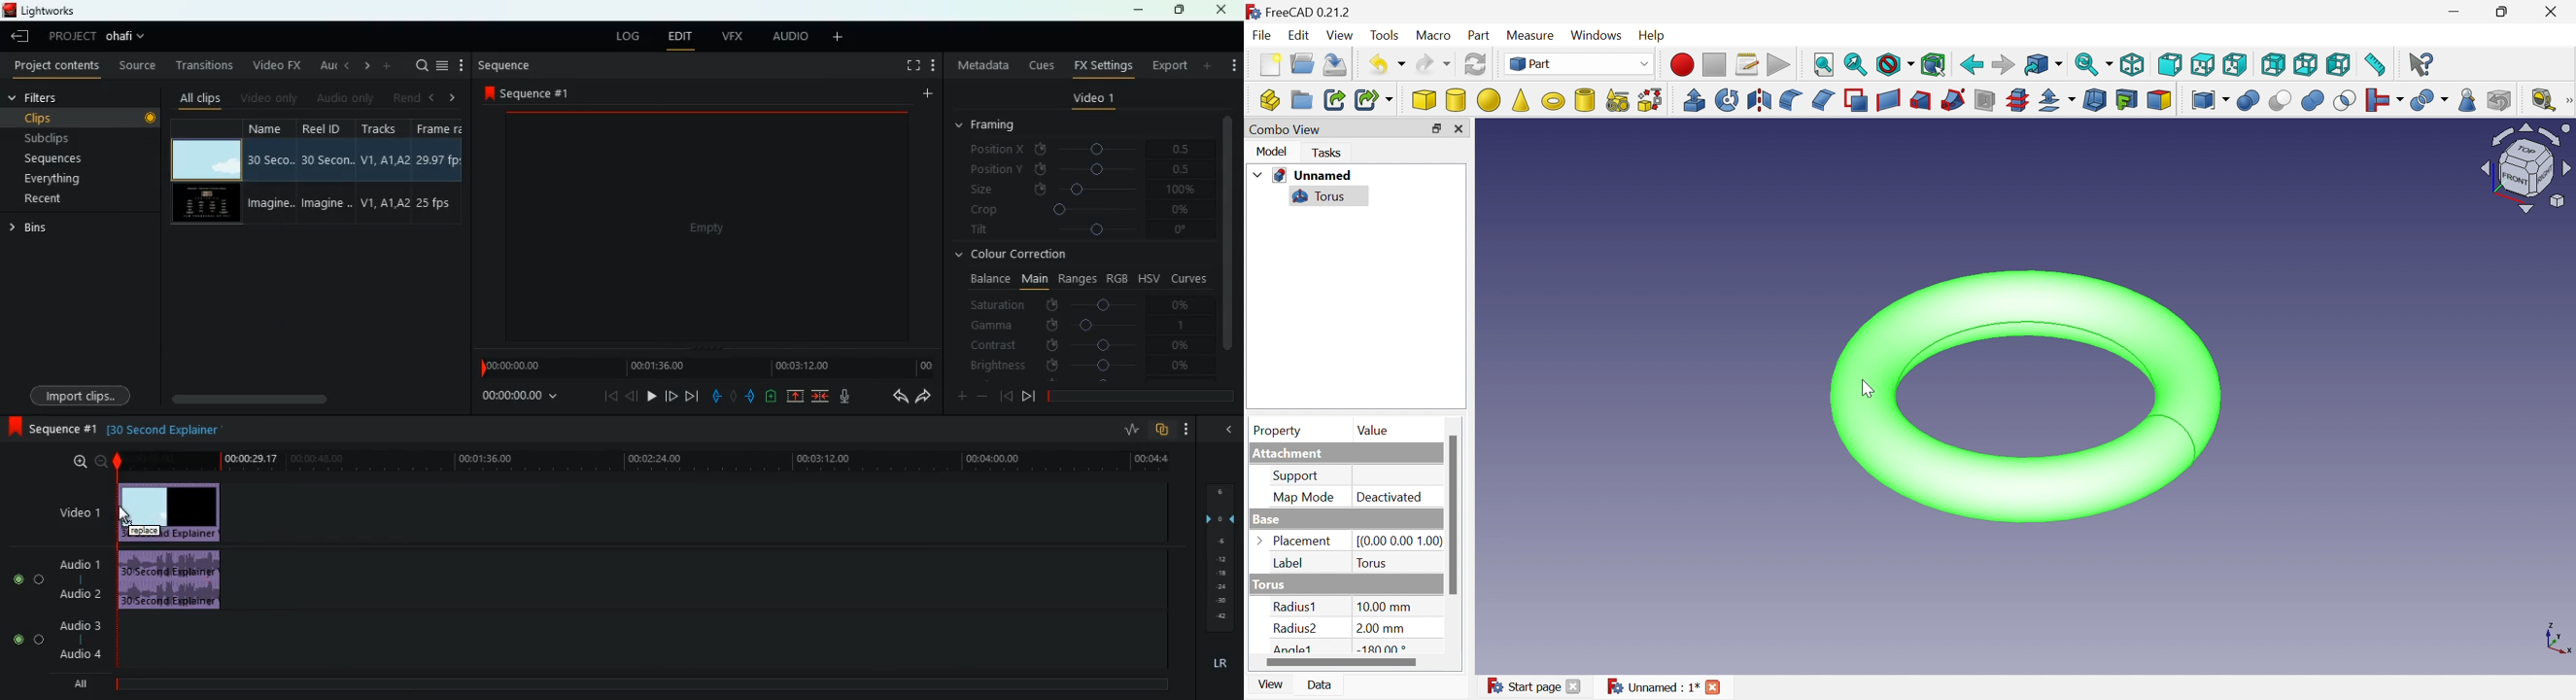 This screenshot has height=700, width=2576. What do you see at coordinates (1018, 254) in the screenshot?
I see `colour correction` at bounding box center [1018, 254].